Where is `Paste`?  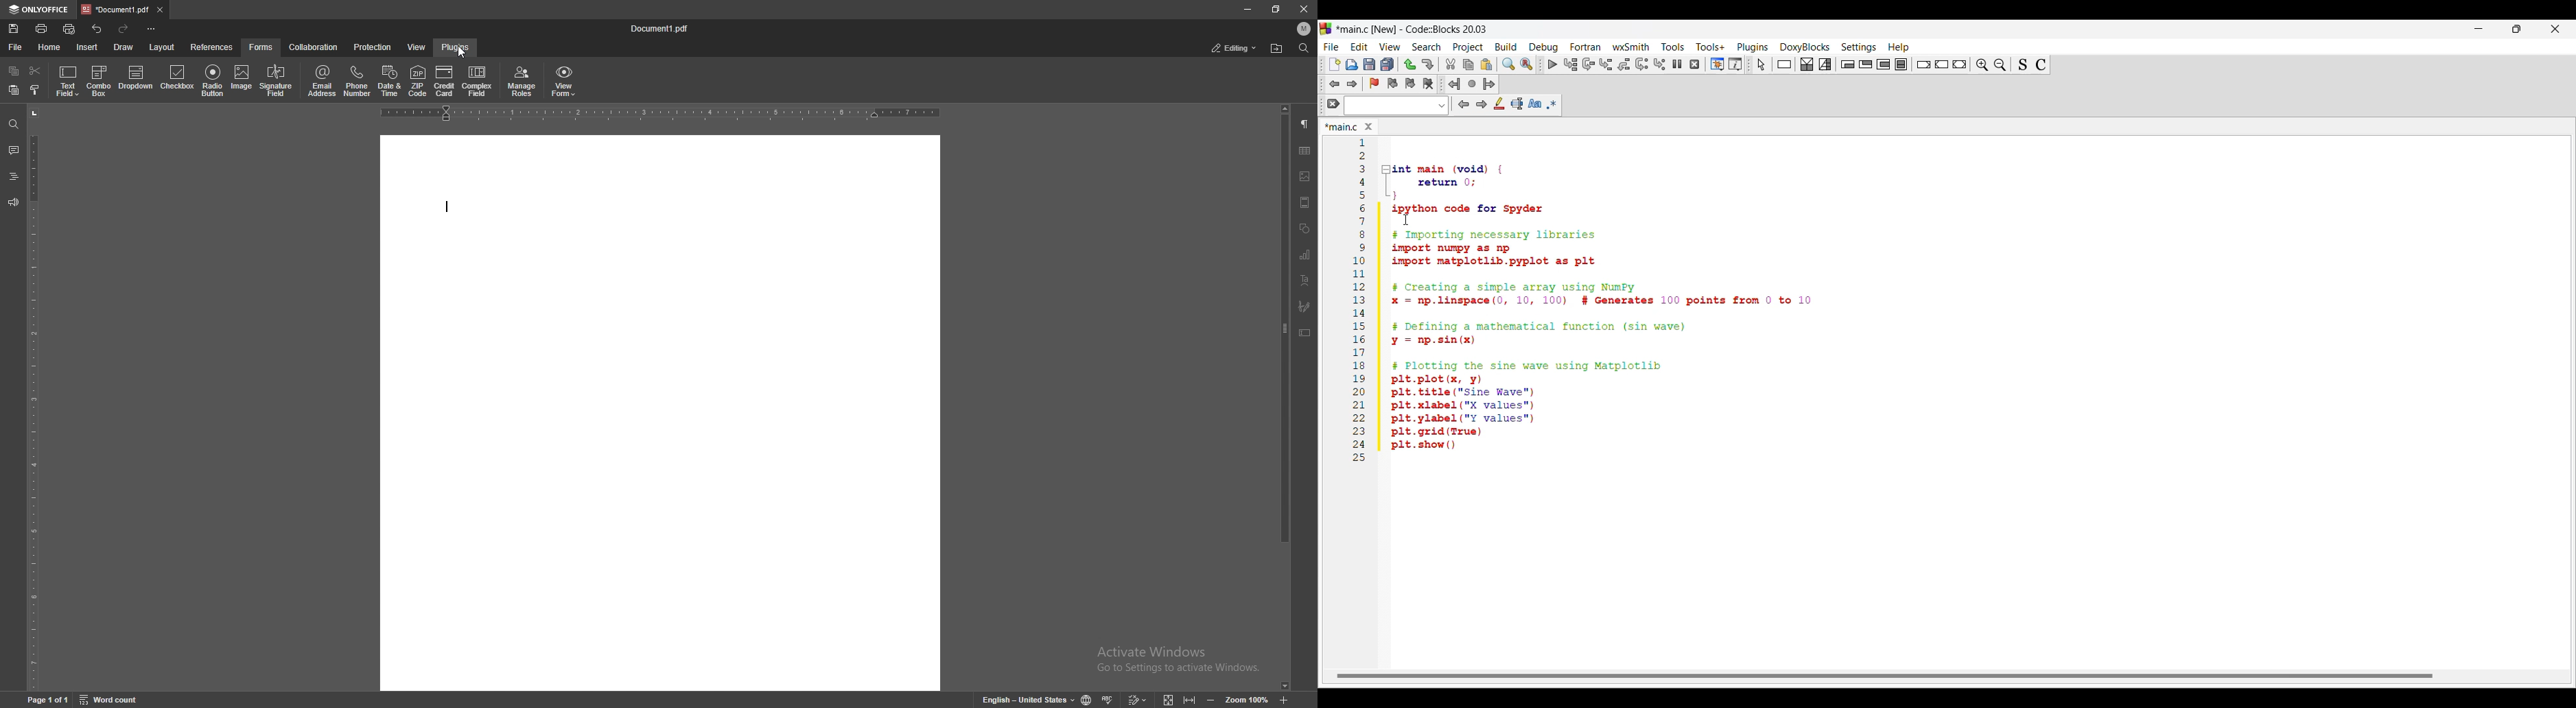
Paste is located at coordinates (1487, 64).